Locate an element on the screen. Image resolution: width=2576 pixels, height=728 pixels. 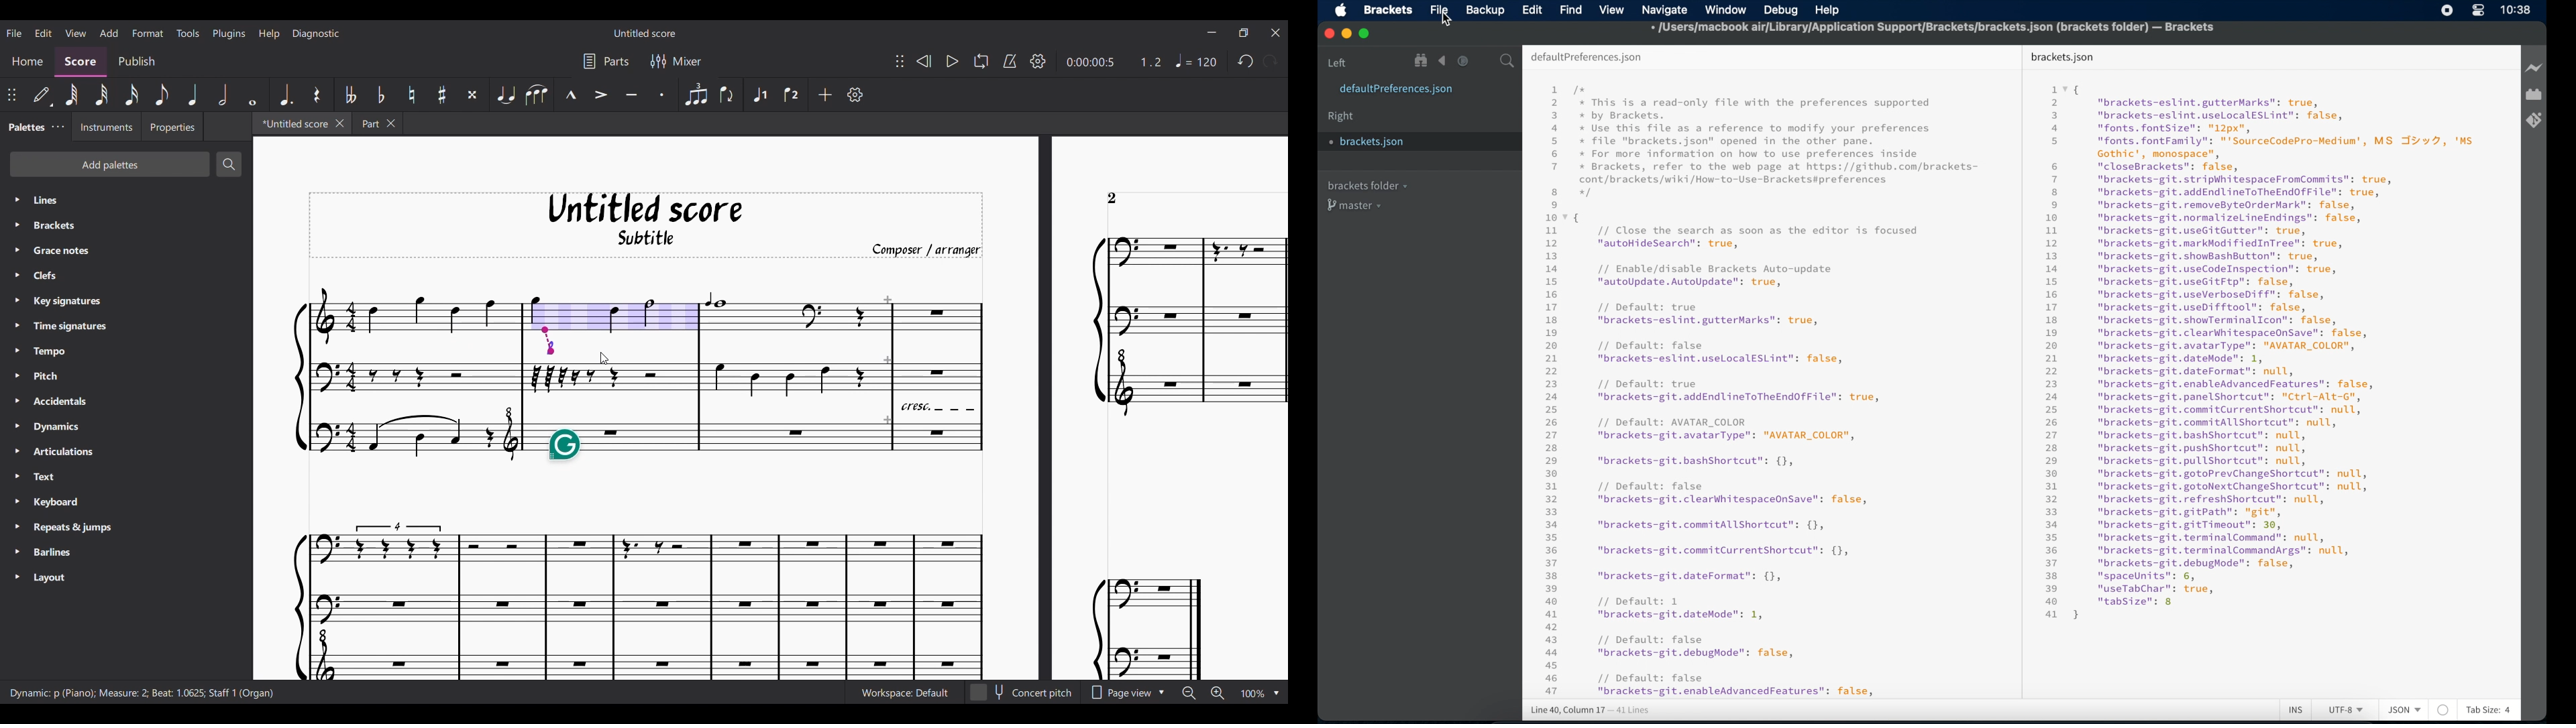
Whole note is located at coordinates (252, 94).